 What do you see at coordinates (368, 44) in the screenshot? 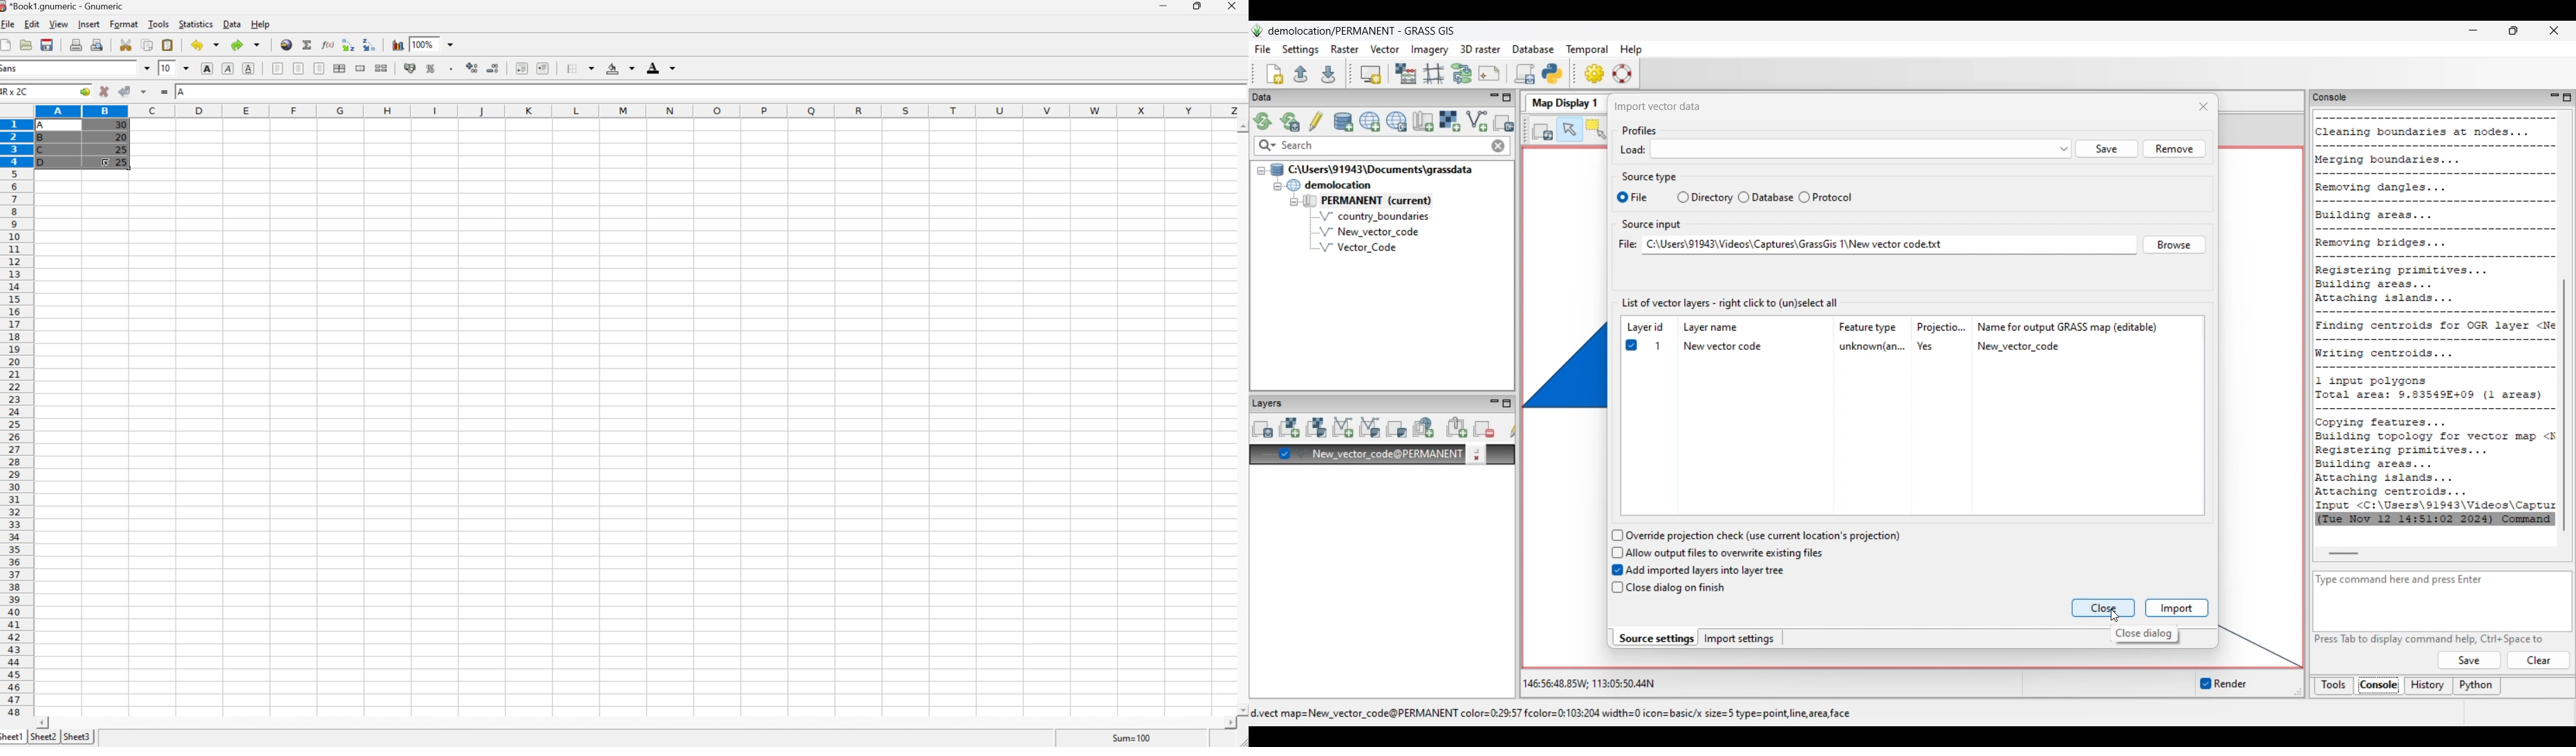
I see `Sort the selected region in descending order based on the first column selected` at bounding box center [368, 44].